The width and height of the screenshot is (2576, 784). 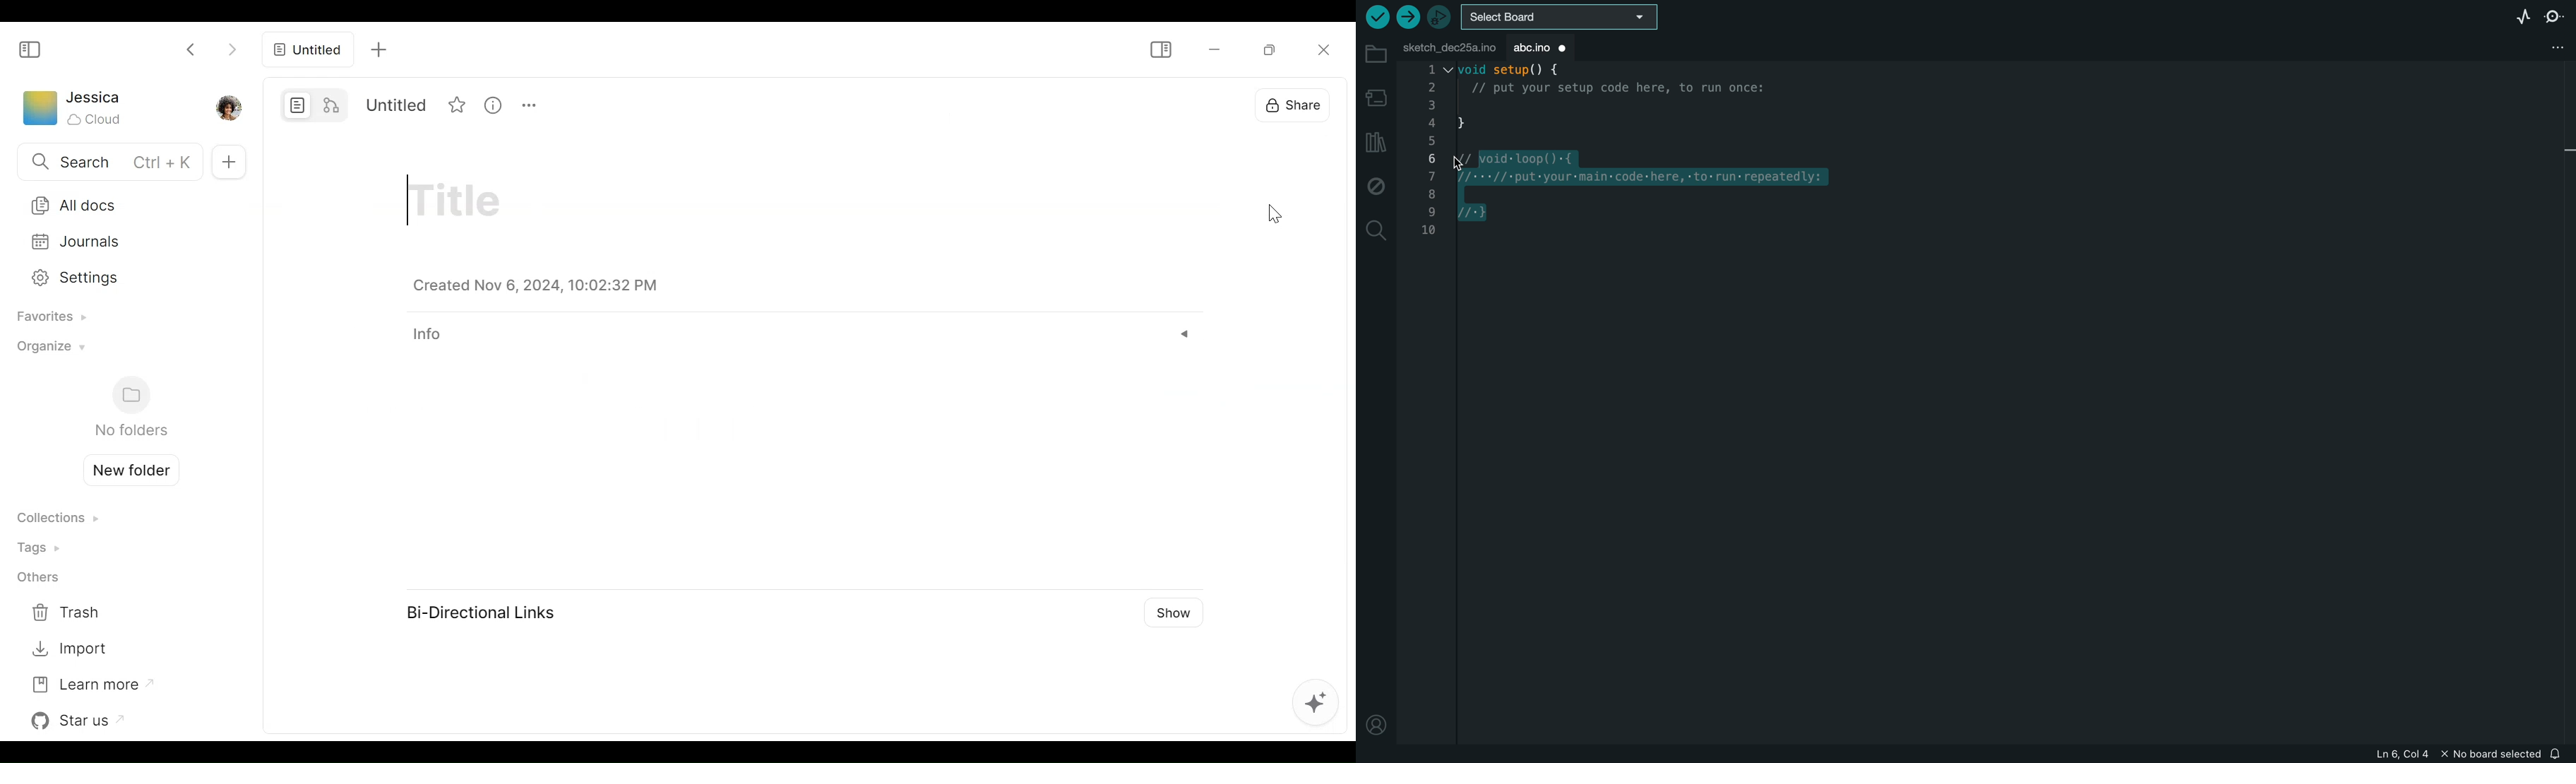 What do you see at coordinates (30, 49) in the screenshot?
I see `Show/Hide Sidebar` at bounding box center [30, 49].